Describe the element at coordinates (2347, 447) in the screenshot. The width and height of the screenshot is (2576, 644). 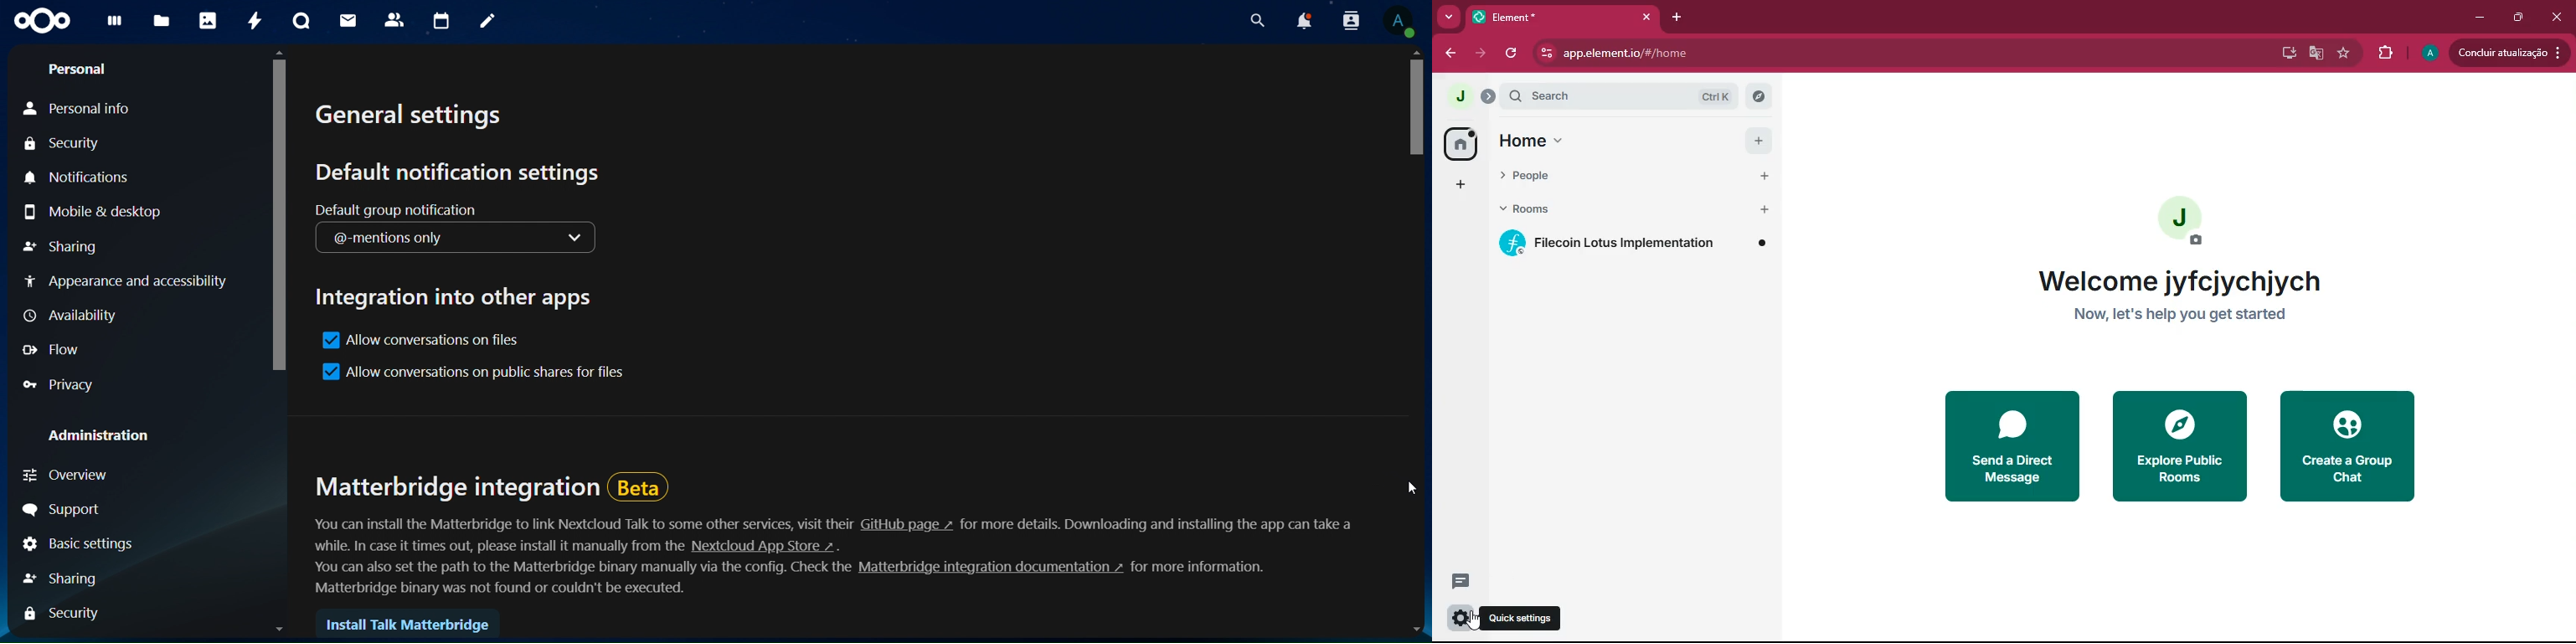
I see `create a group chat` at that location.